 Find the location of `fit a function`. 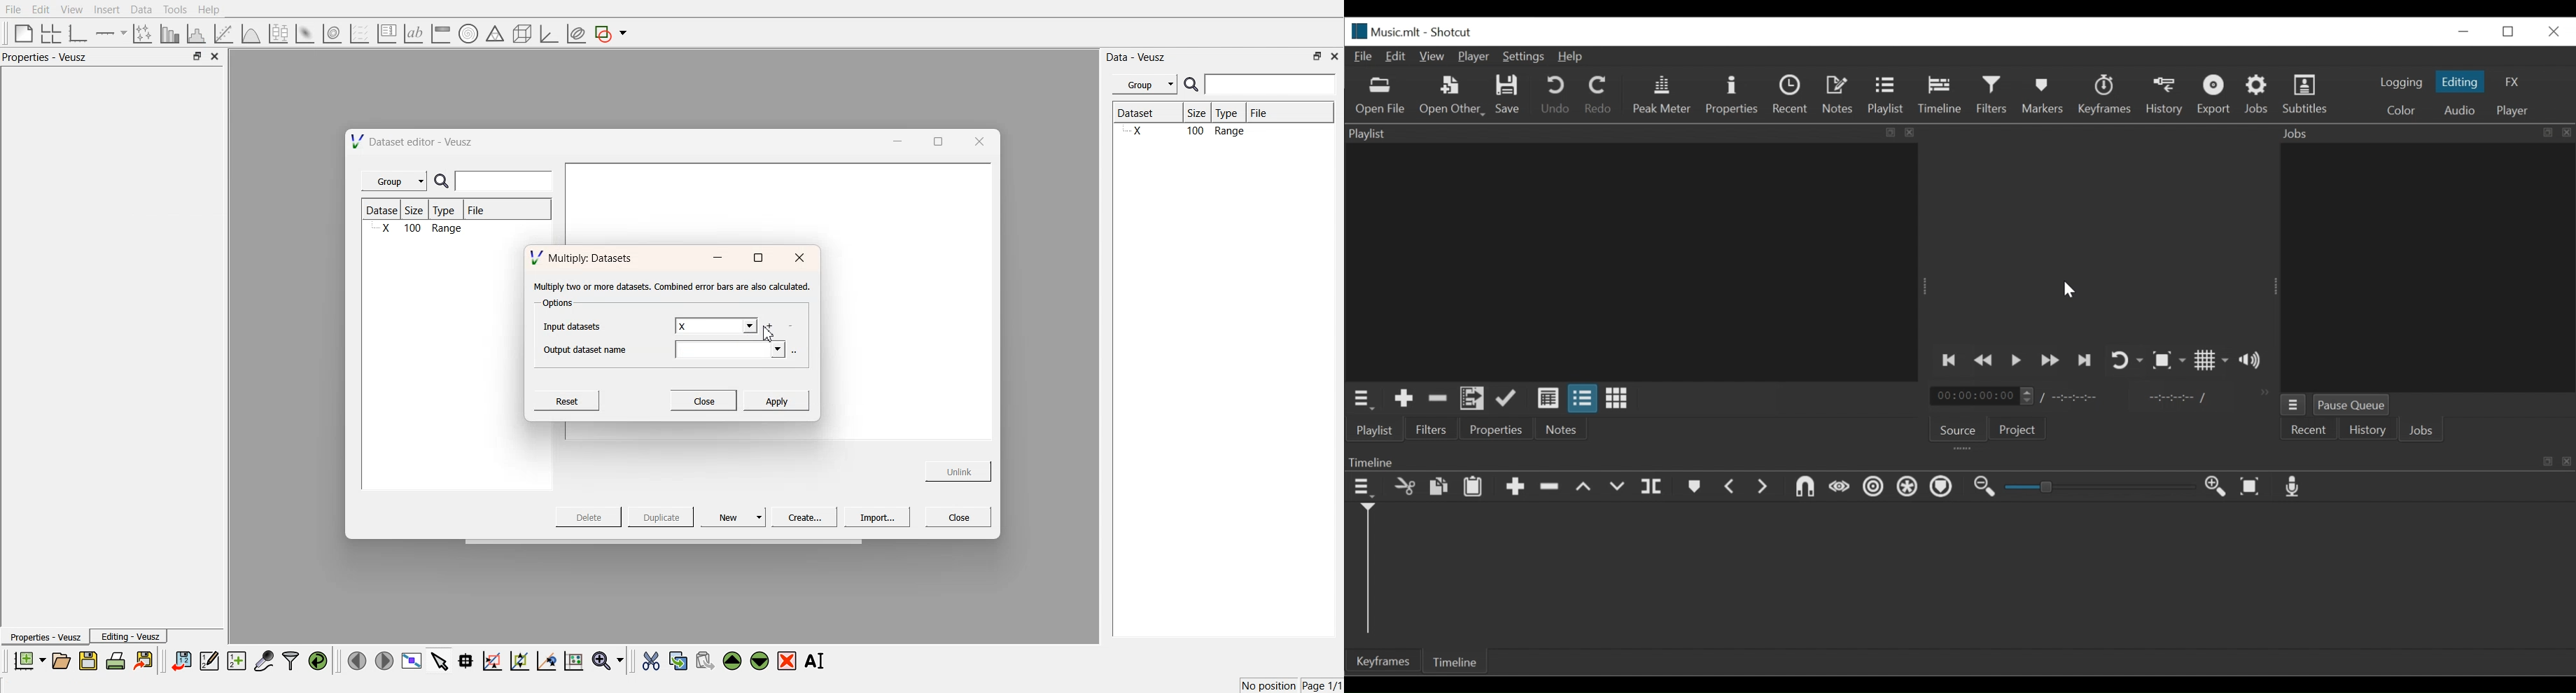

fit a function is located at coordinates (225, 32).